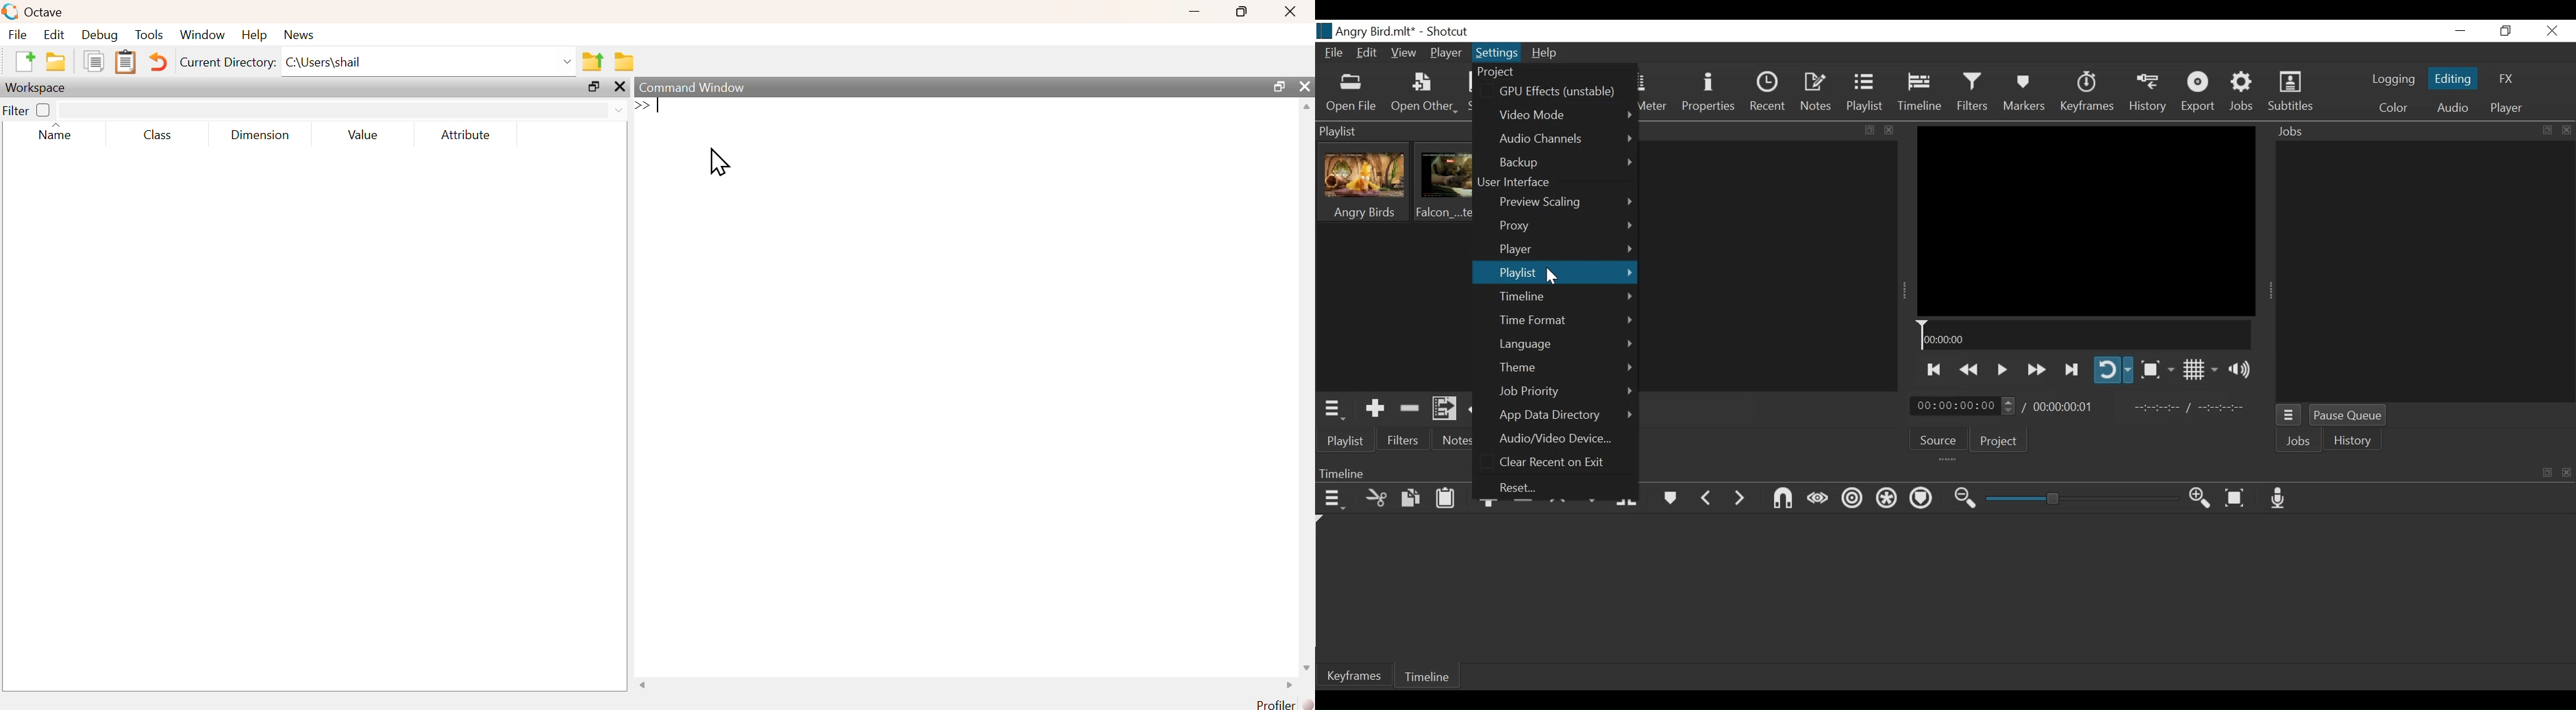 This screenshot has width=2576, height=728. Describe the element at coordinates (1456, 440) in the screenshot. I see `Notes` at that location.